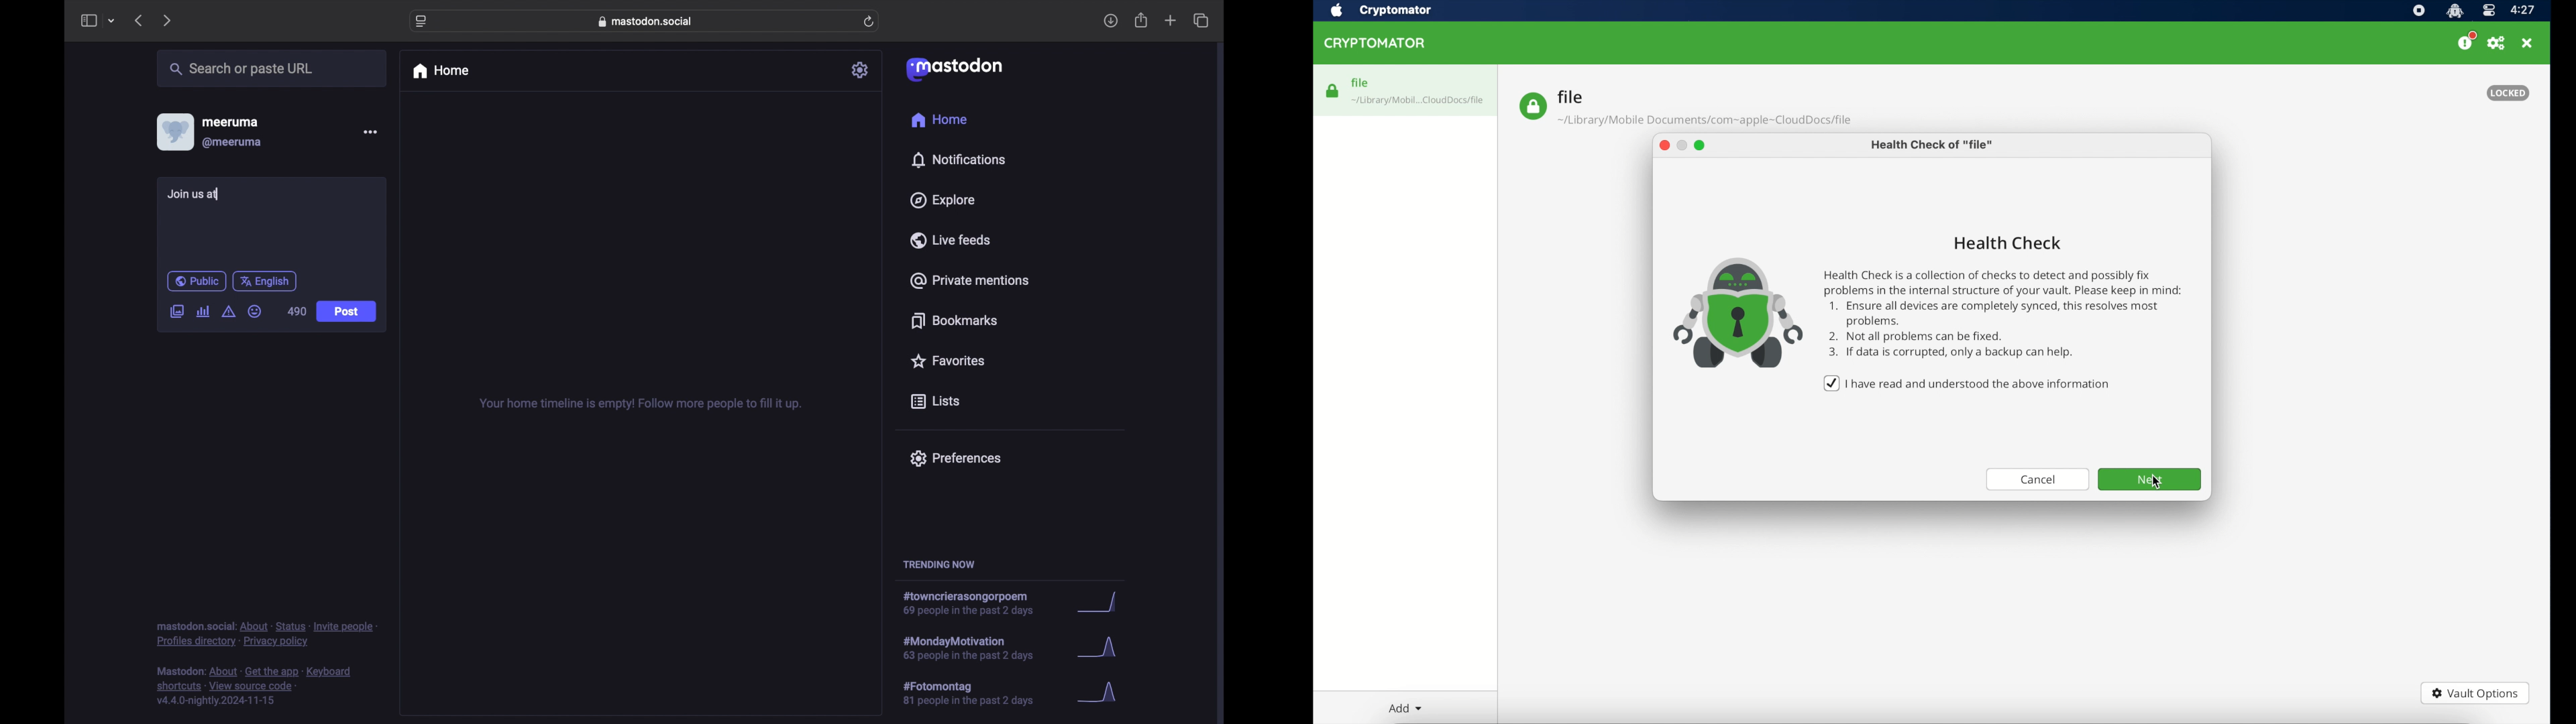 This screenshot has height=728, width=2576. Describe the element at coordinates (1108, 698) in the screenshot. I see `graph` at that location.